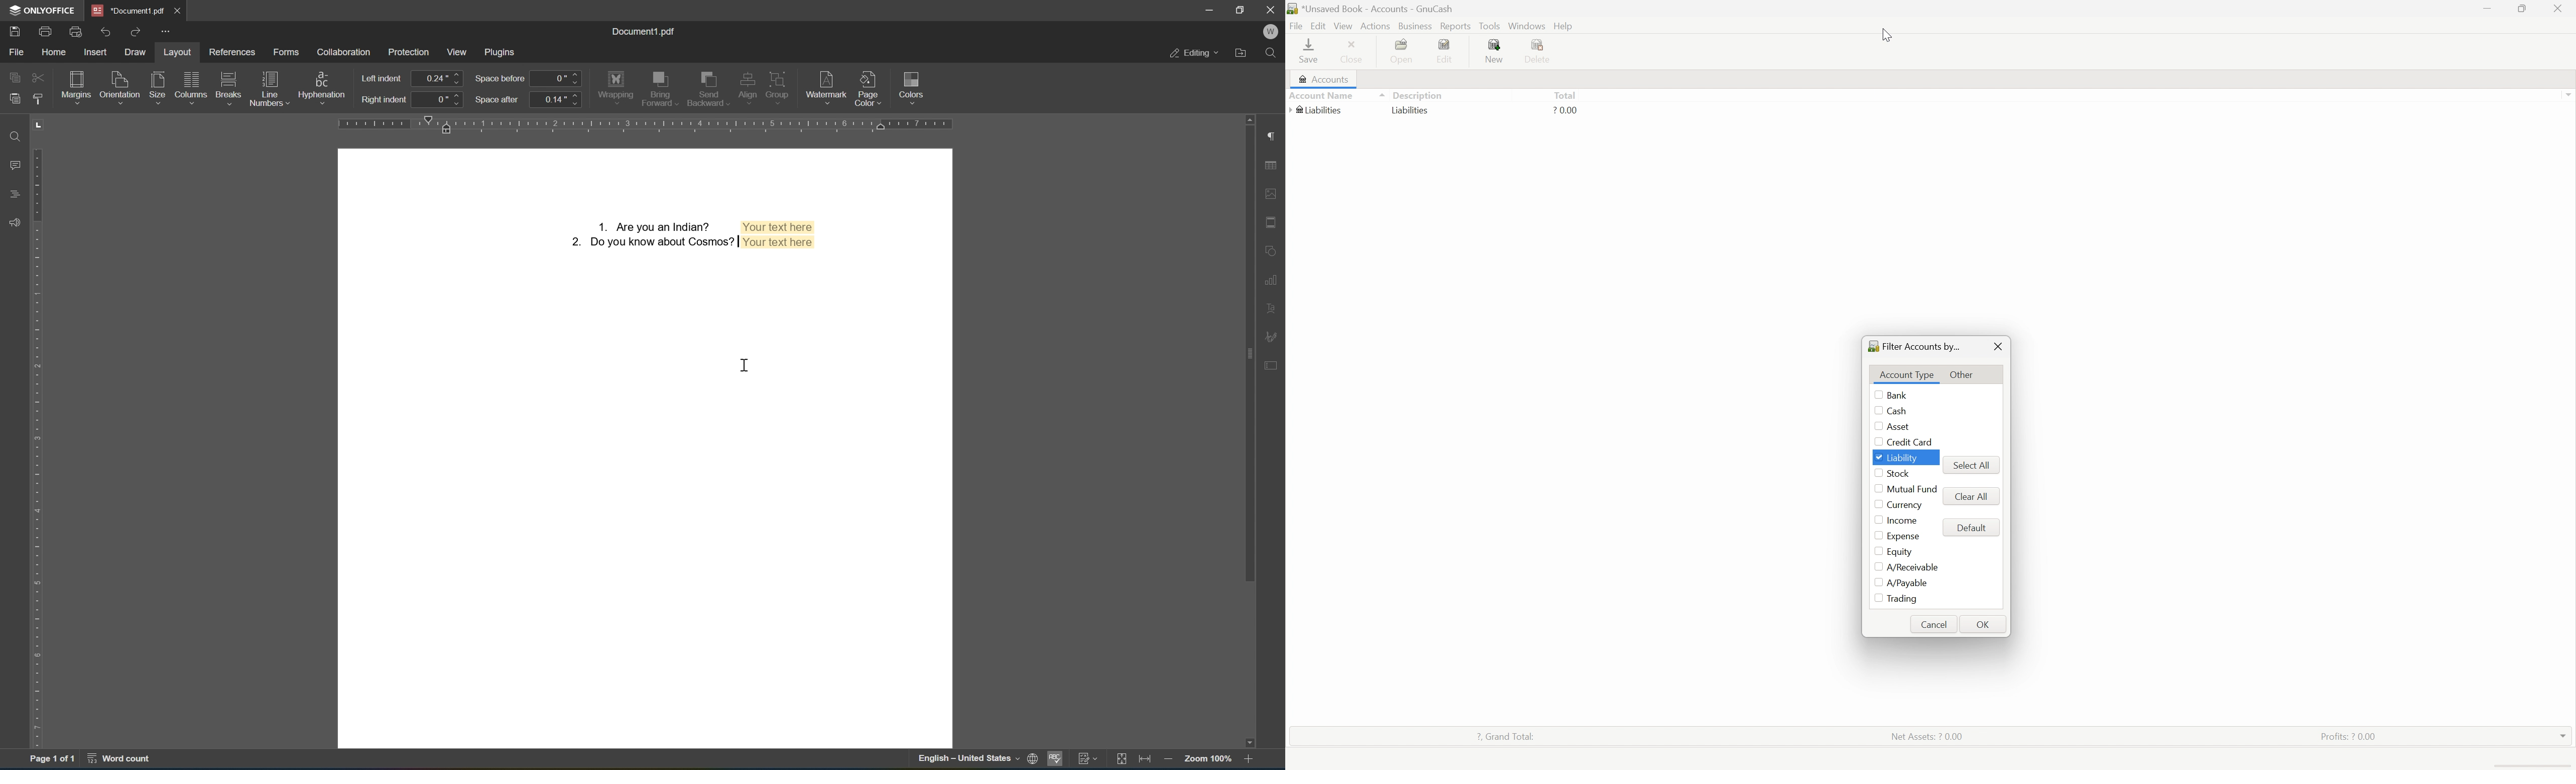 The image size is (2576, 784). Describe the element at coordinates (135, 31) in the screenshot. I see `redo` at that location.